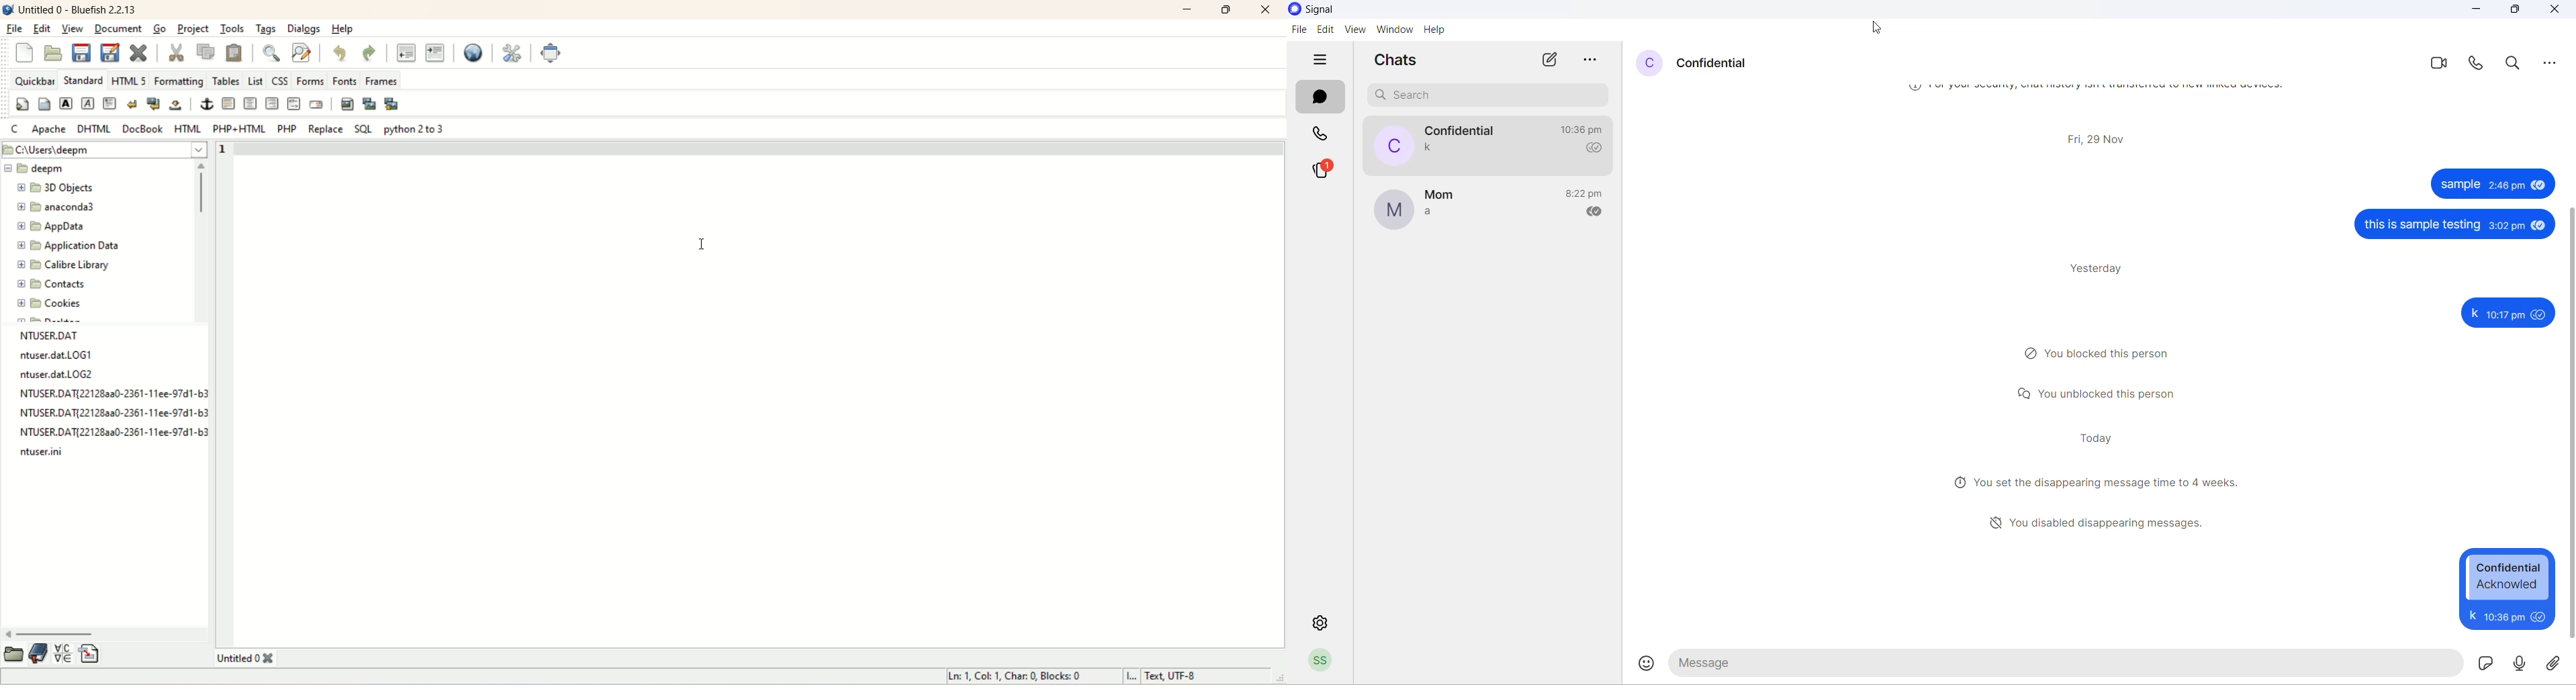 Image resolution: width=2576 pixels, height=700 pixels. Describe the element at coordinates (327, 129) in the screenshot. I see `REPLACE` at that location.